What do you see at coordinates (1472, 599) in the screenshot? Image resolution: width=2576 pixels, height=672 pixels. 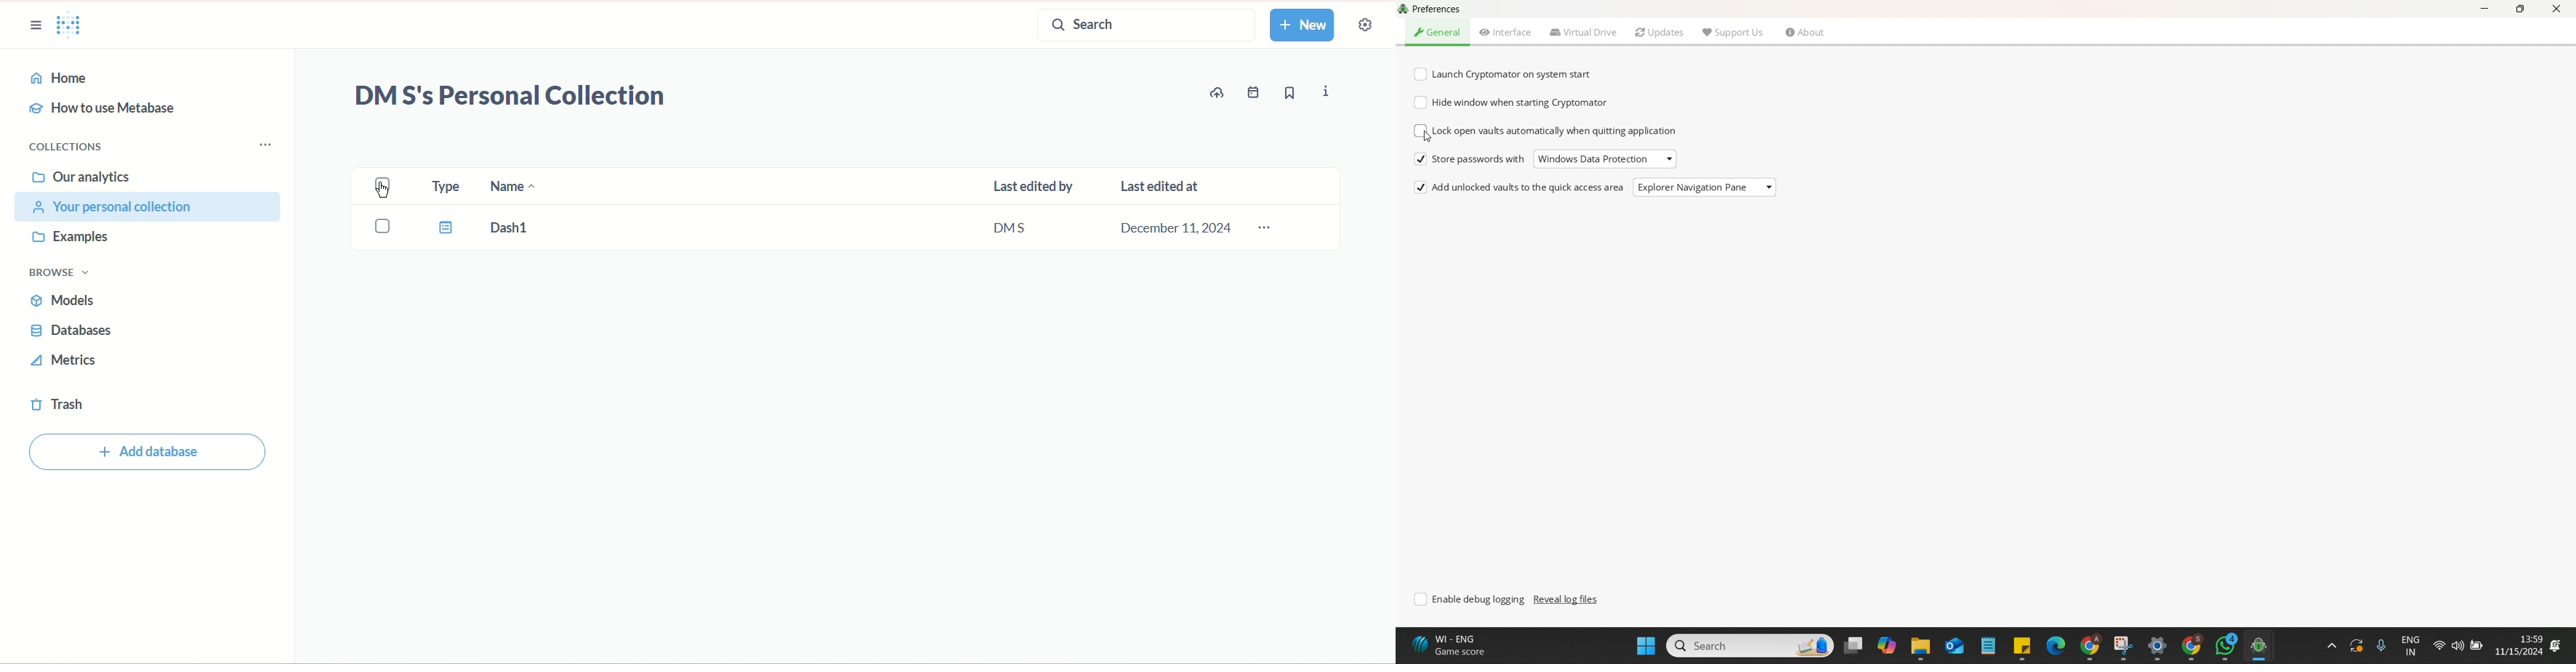 I see `Enable Debug Logging` at bounding box center [1472, 599].